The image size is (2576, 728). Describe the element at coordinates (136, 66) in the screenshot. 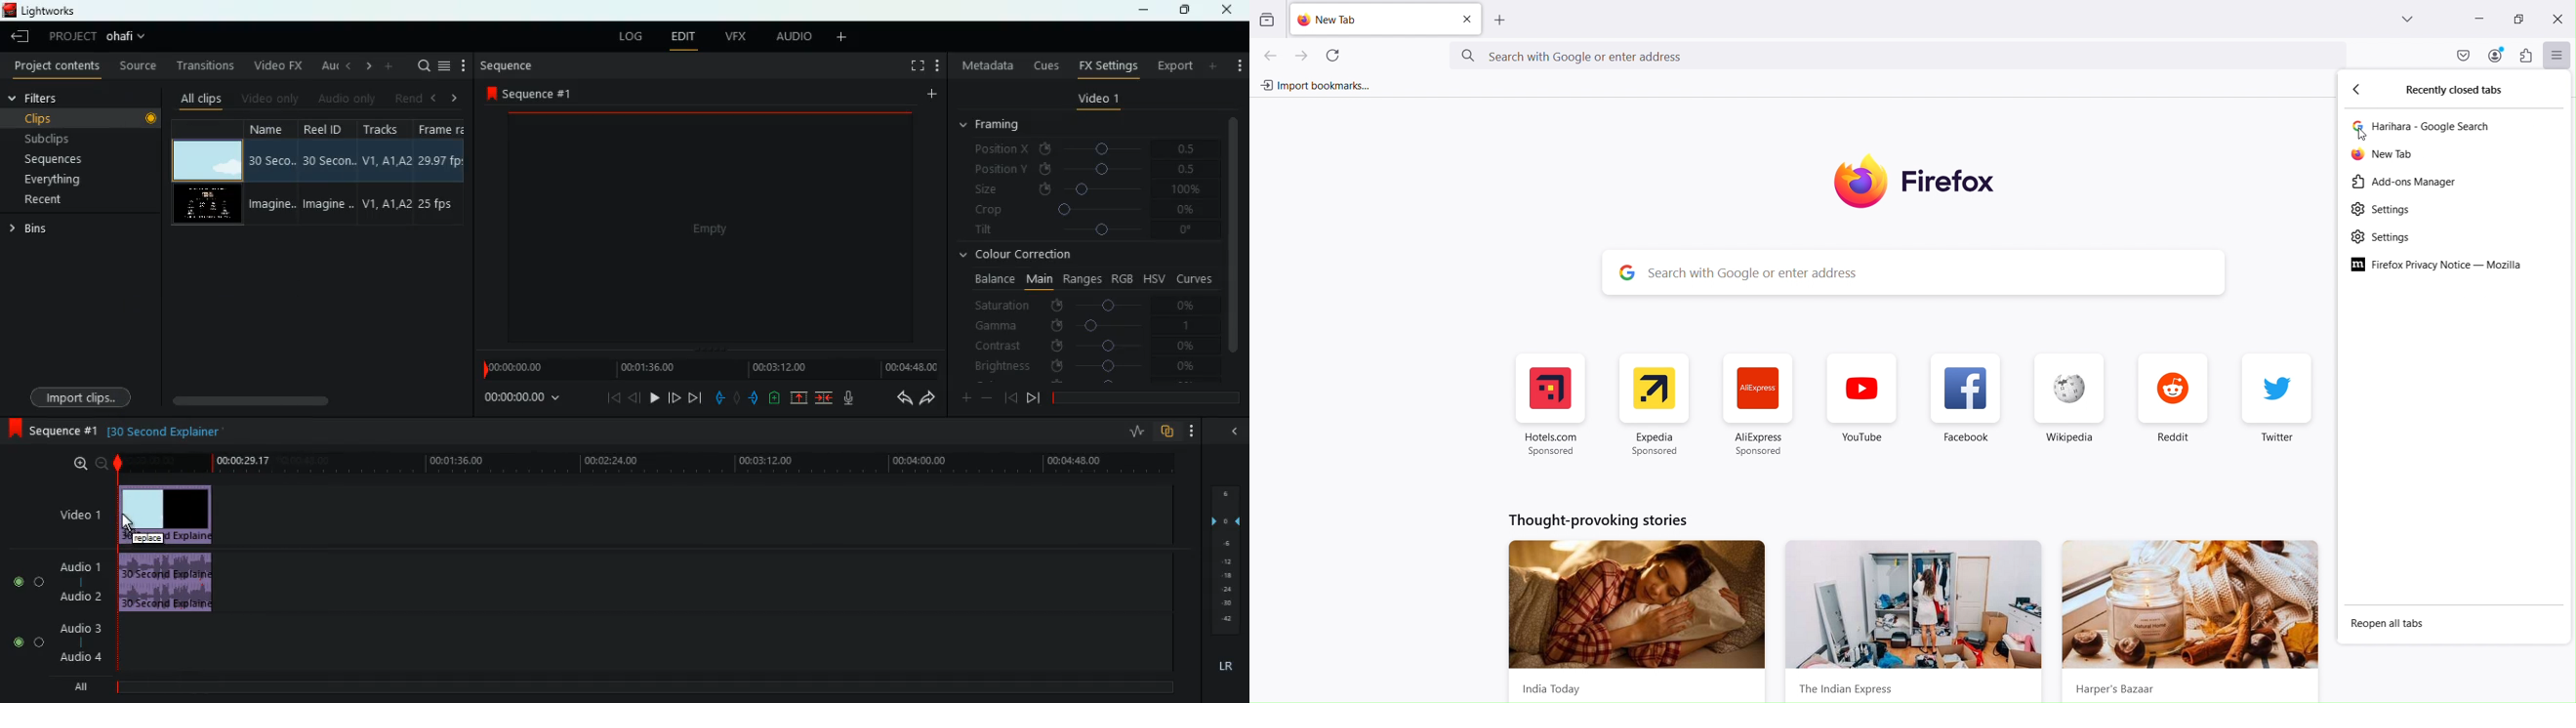

I see `source` at that location.